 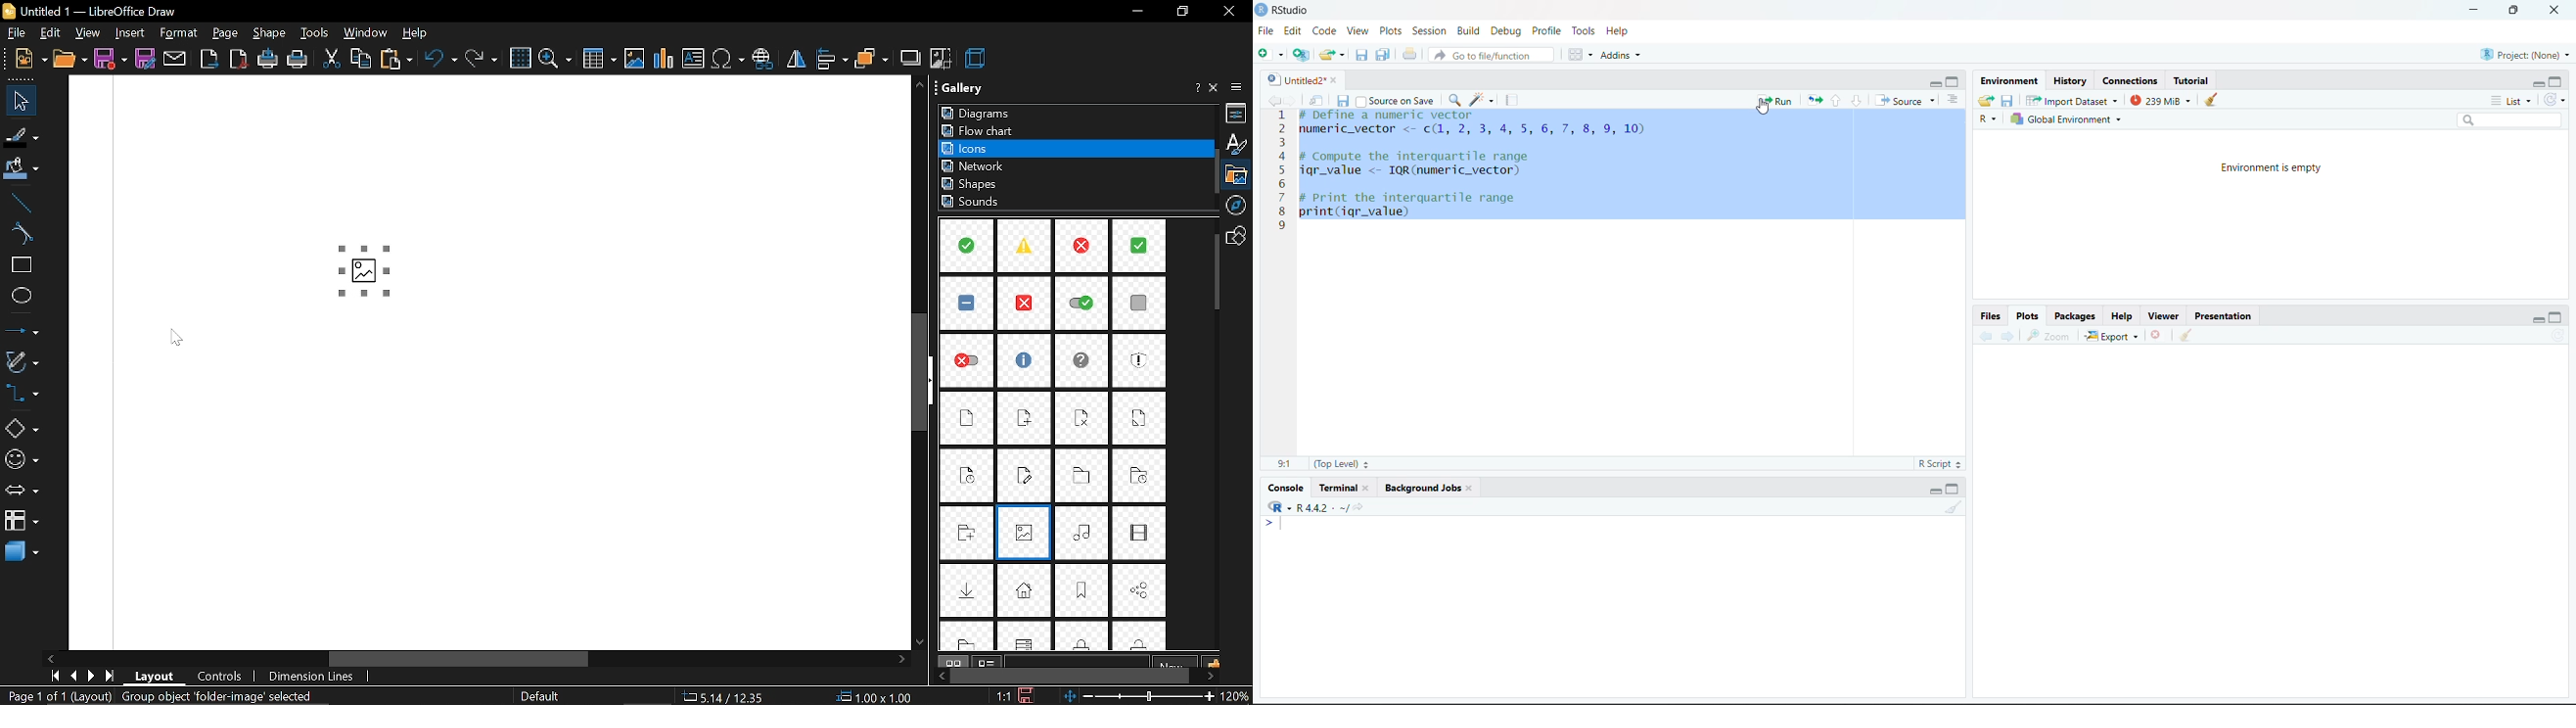 I want to click on vertical scrollbar, so click(x=1214, y=273).